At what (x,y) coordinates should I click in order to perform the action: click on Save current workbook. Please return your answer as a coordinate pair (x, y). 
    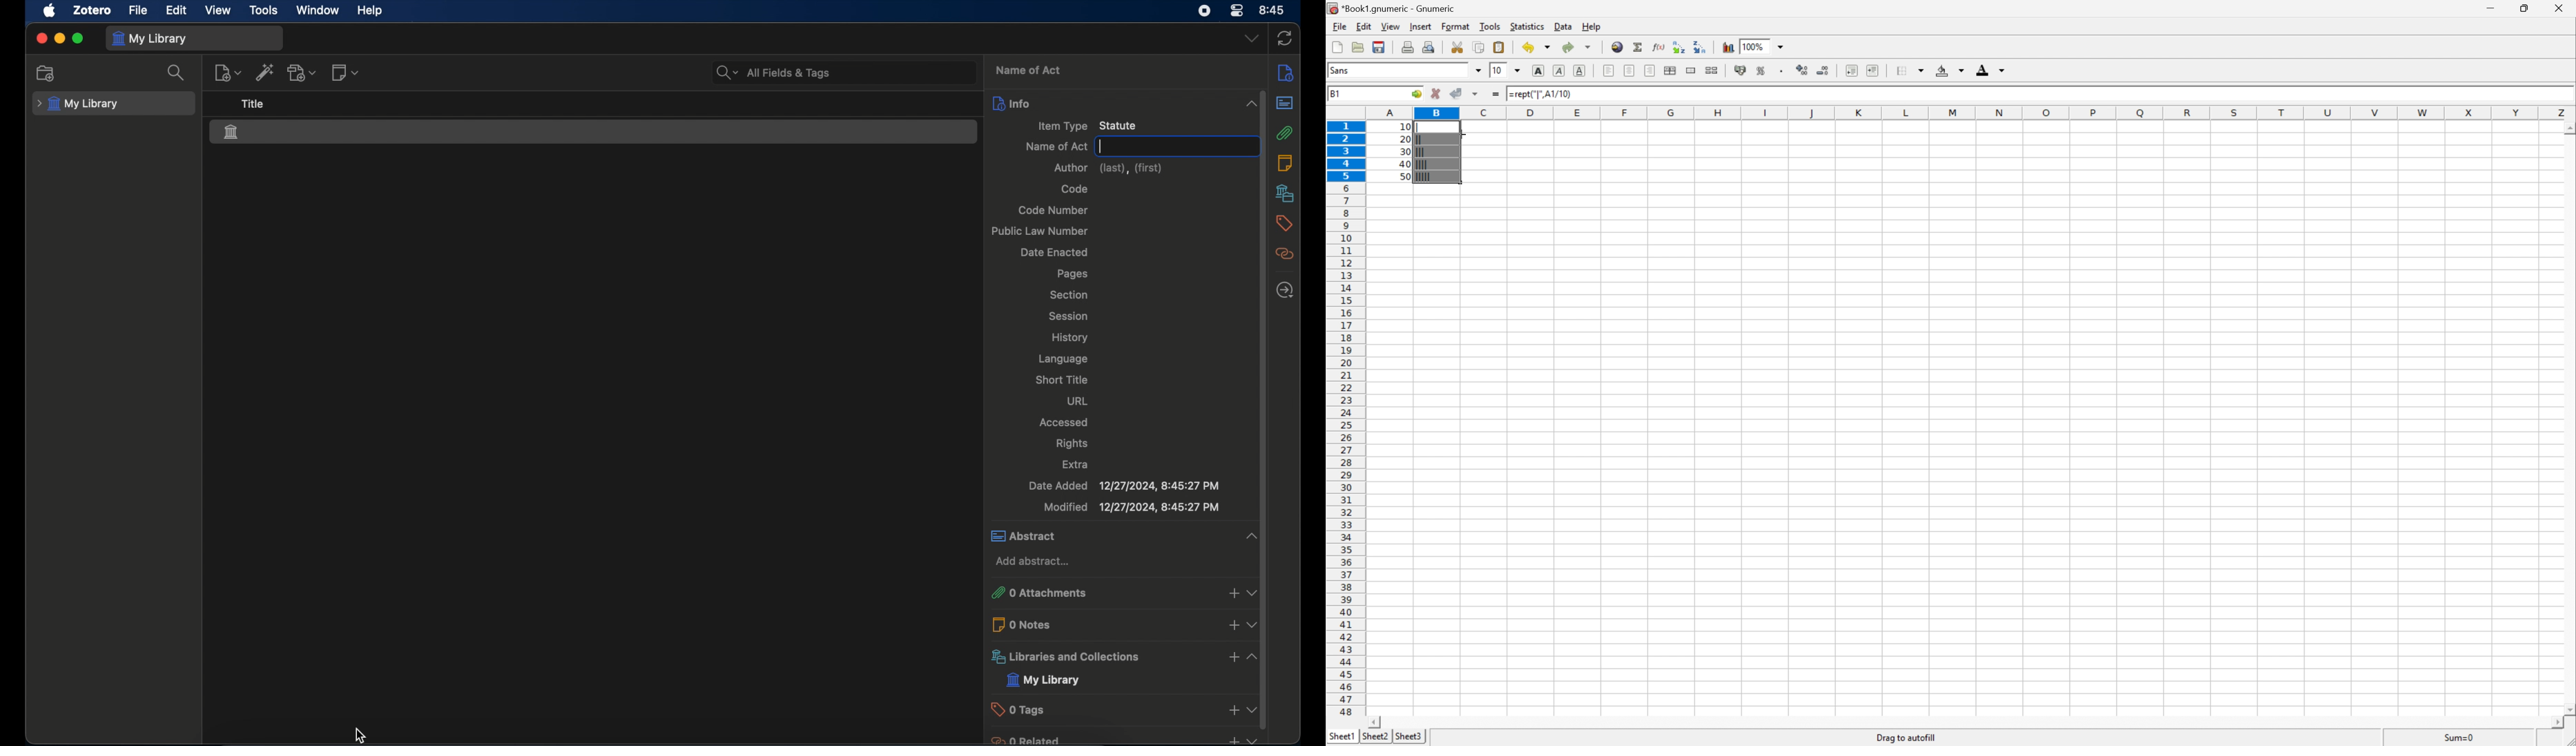
    Looking at the image, I should click on (1379, 48).